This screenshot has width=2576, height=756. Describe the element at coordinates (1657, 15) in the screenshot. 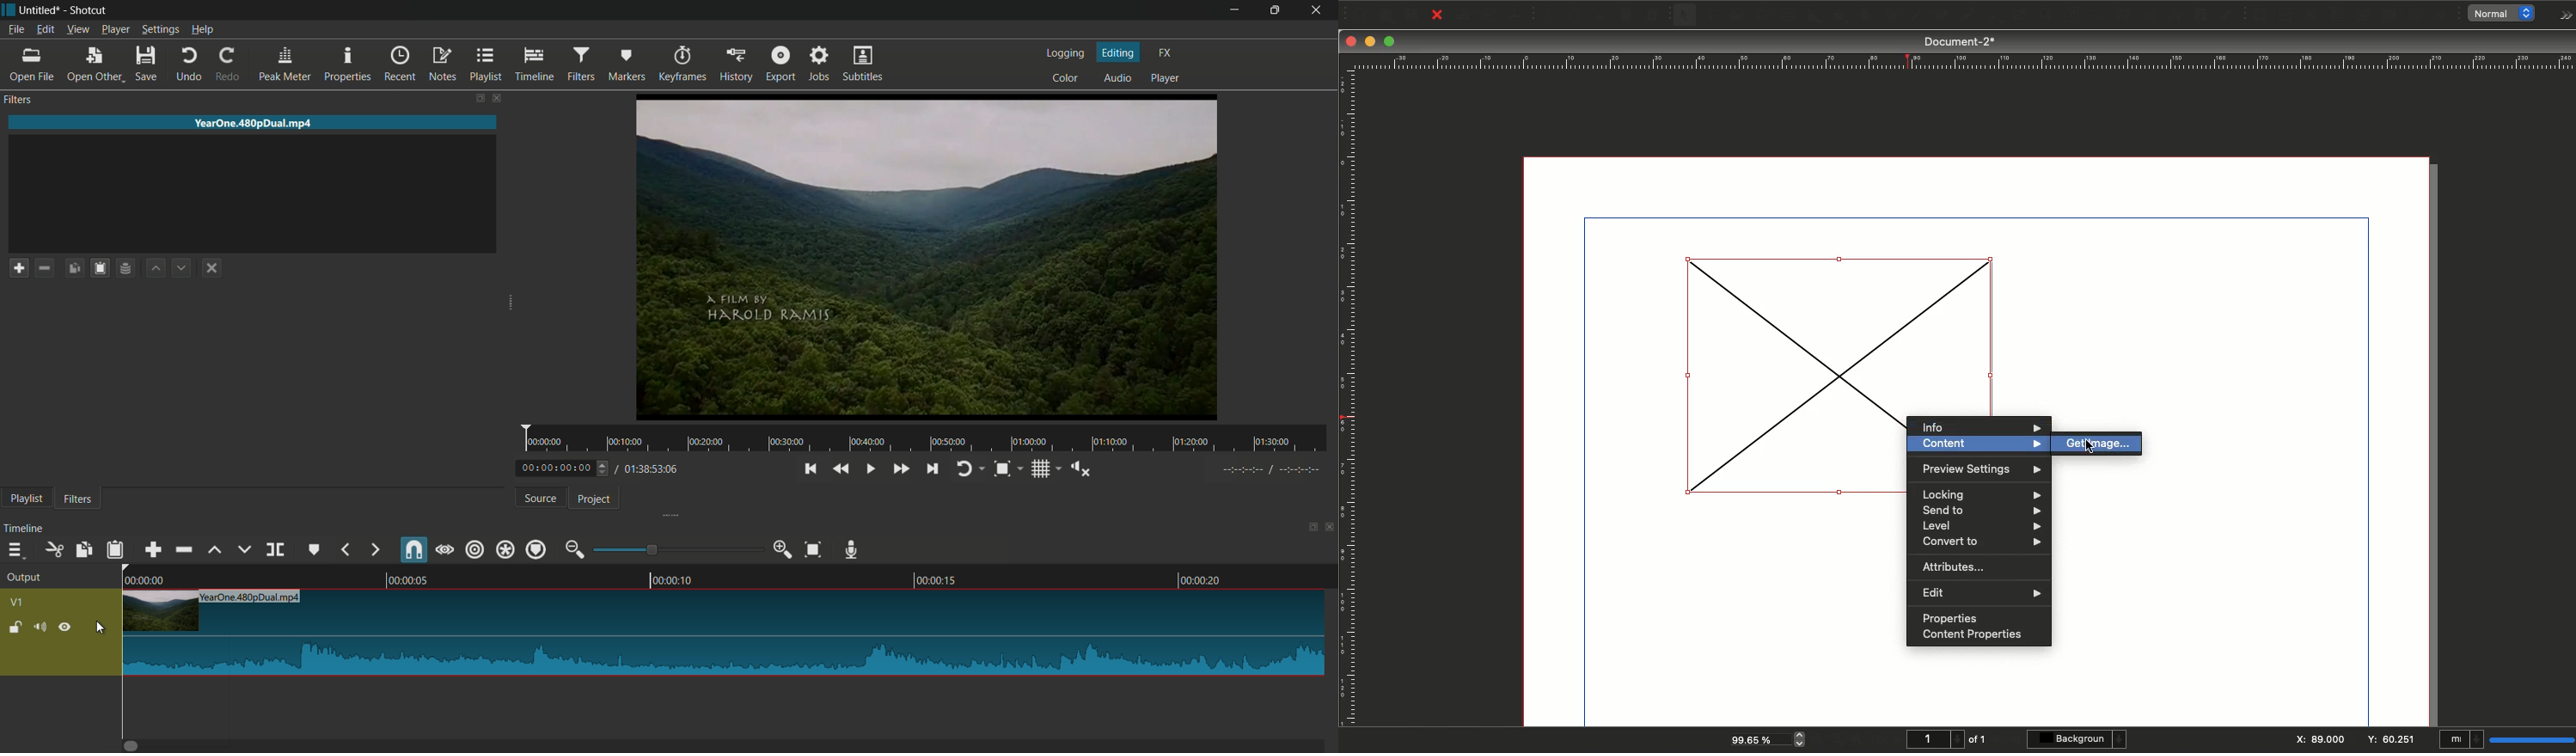

I see `Paste` at that location.